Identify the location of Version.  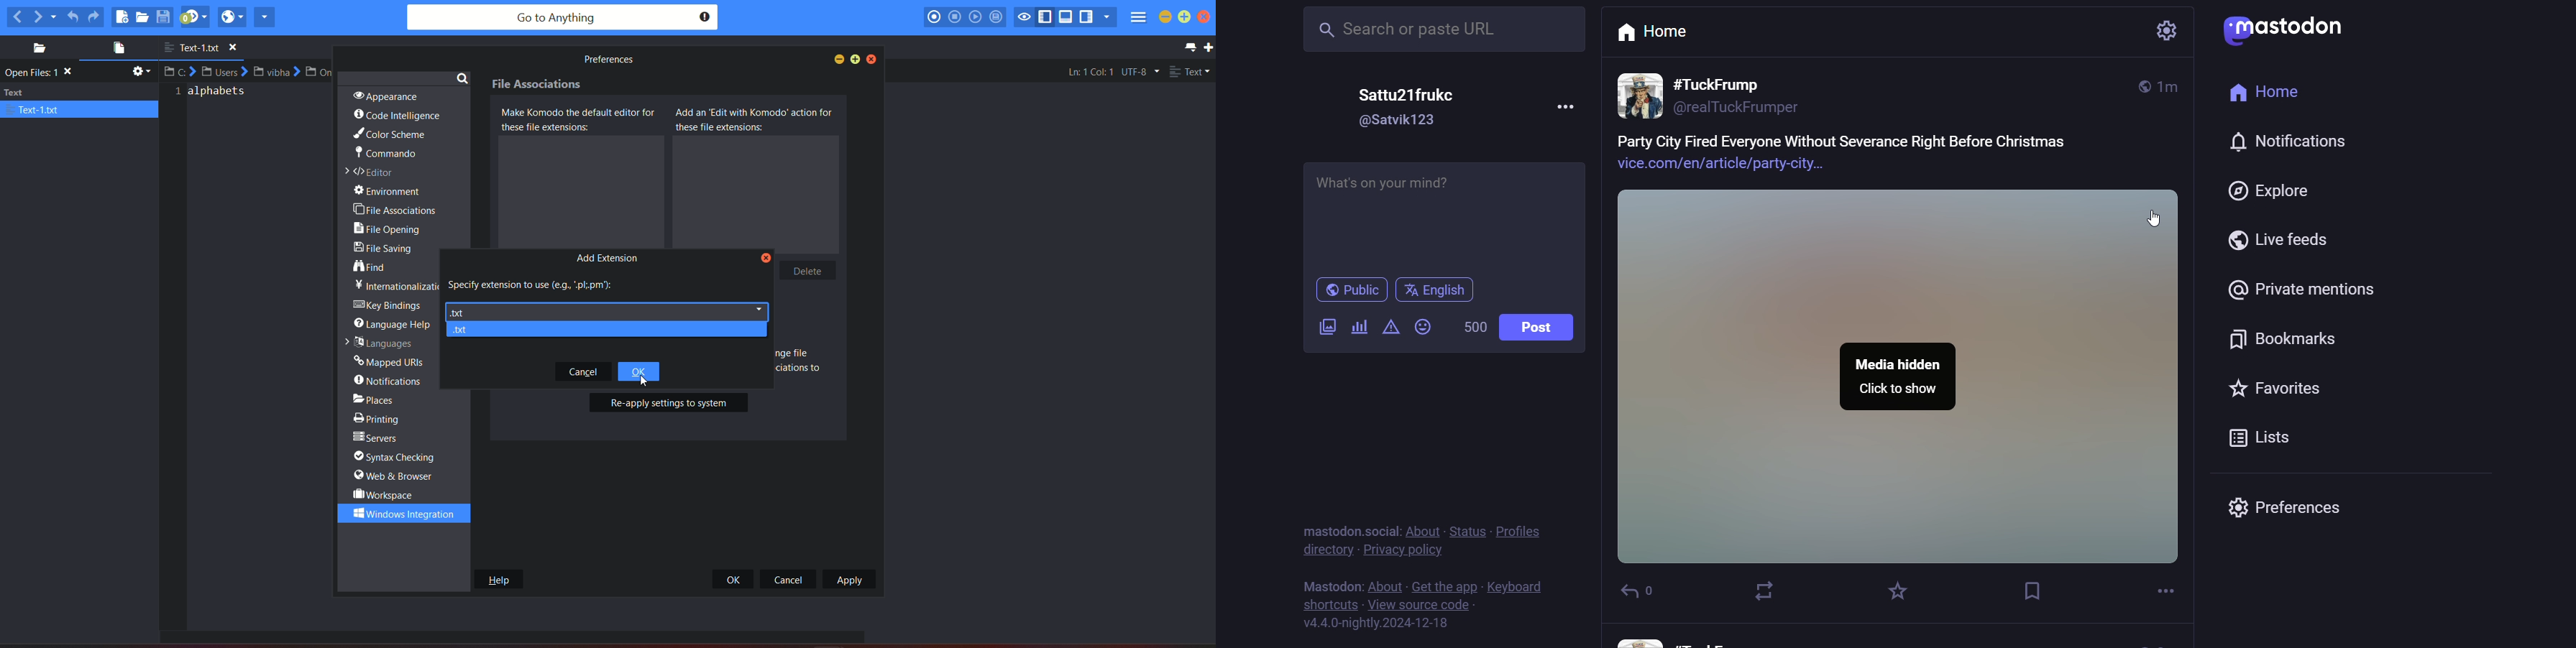
(1388, 626).